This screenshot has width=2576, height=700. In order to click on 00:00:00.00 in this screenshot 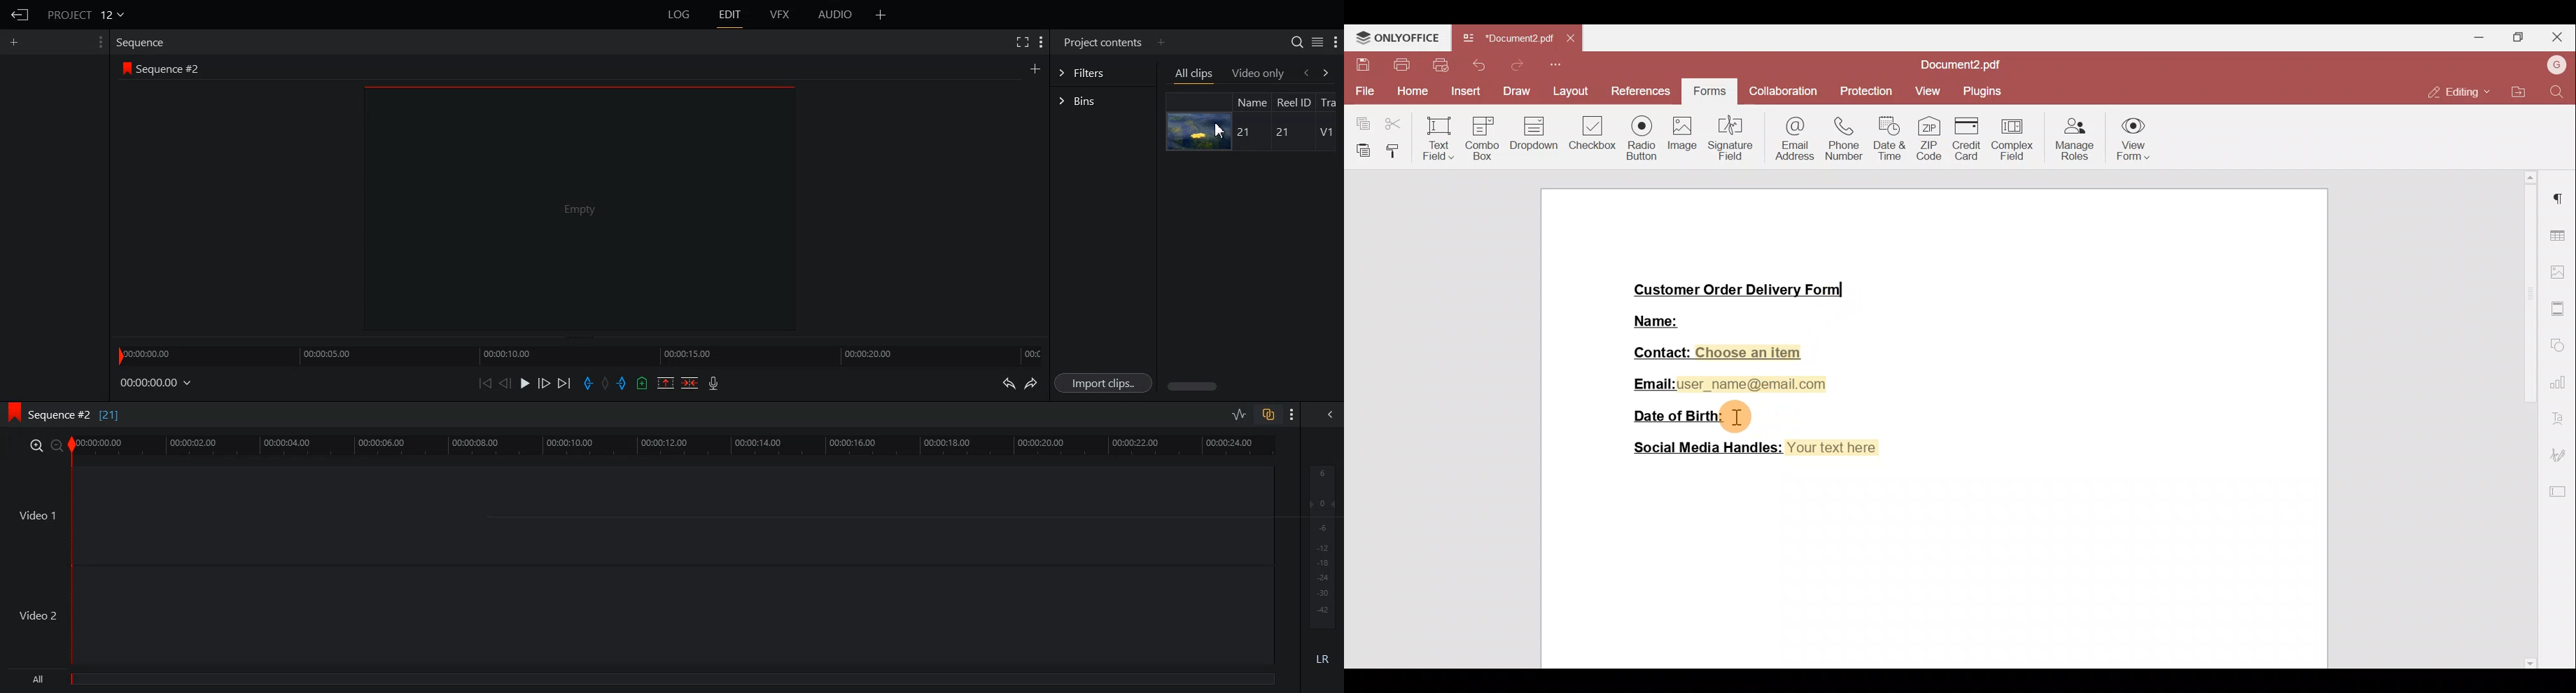, I will do `click(157, 384)`.